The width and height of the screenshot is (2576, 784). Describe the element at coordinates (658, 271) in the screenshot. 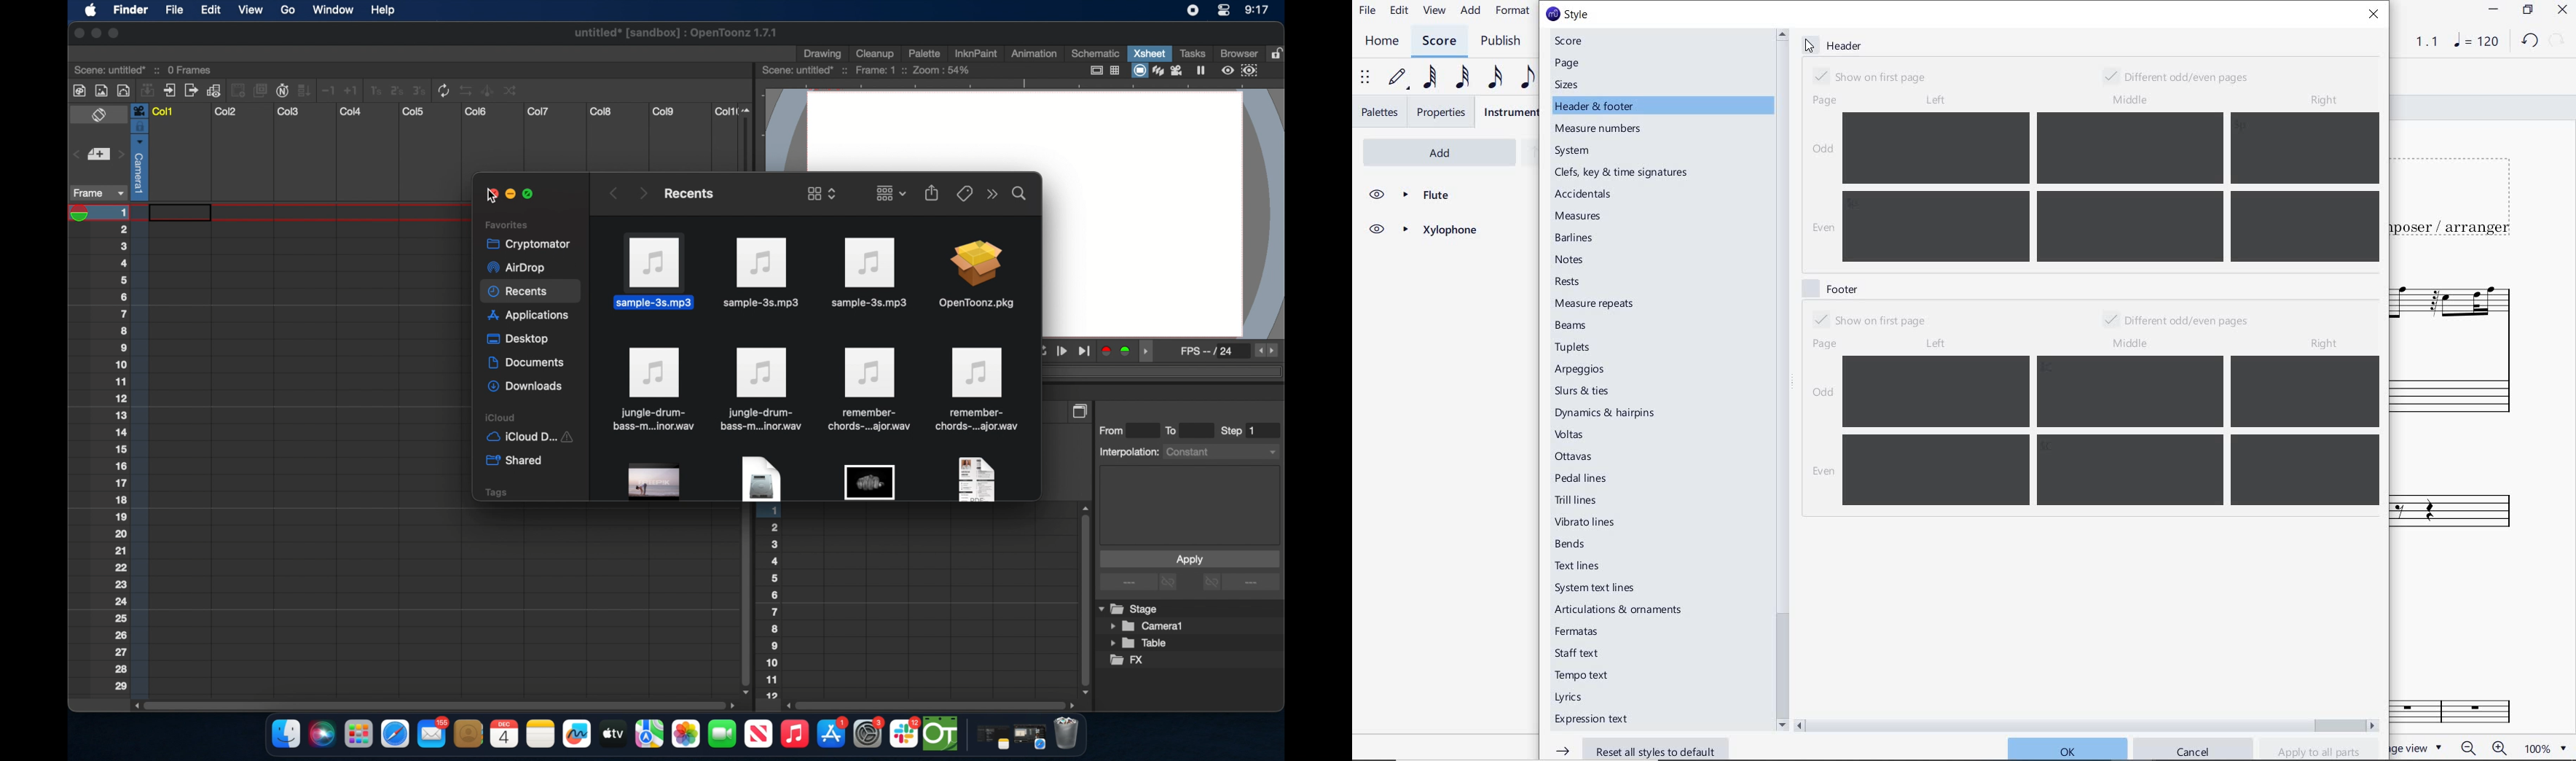

I see `mp3 file selected` at that location.